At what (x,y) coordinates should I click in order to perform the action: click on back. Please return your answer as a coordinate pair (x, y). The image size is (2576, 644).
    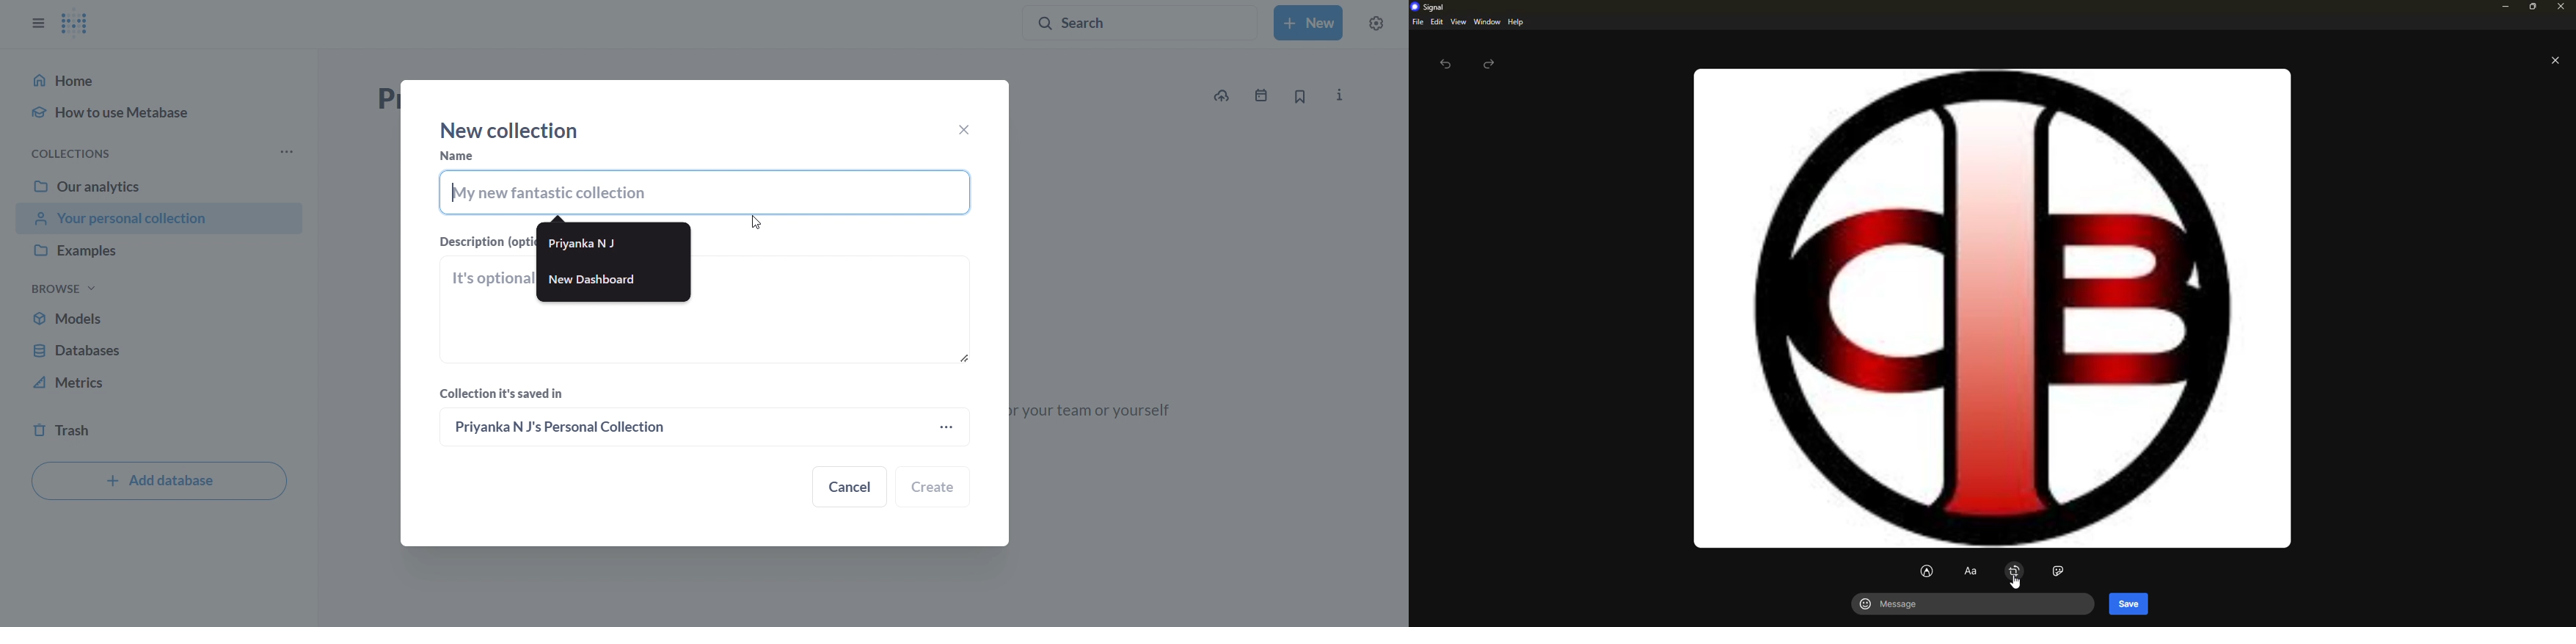
    Looking at the image, I should click on (1446, 65).